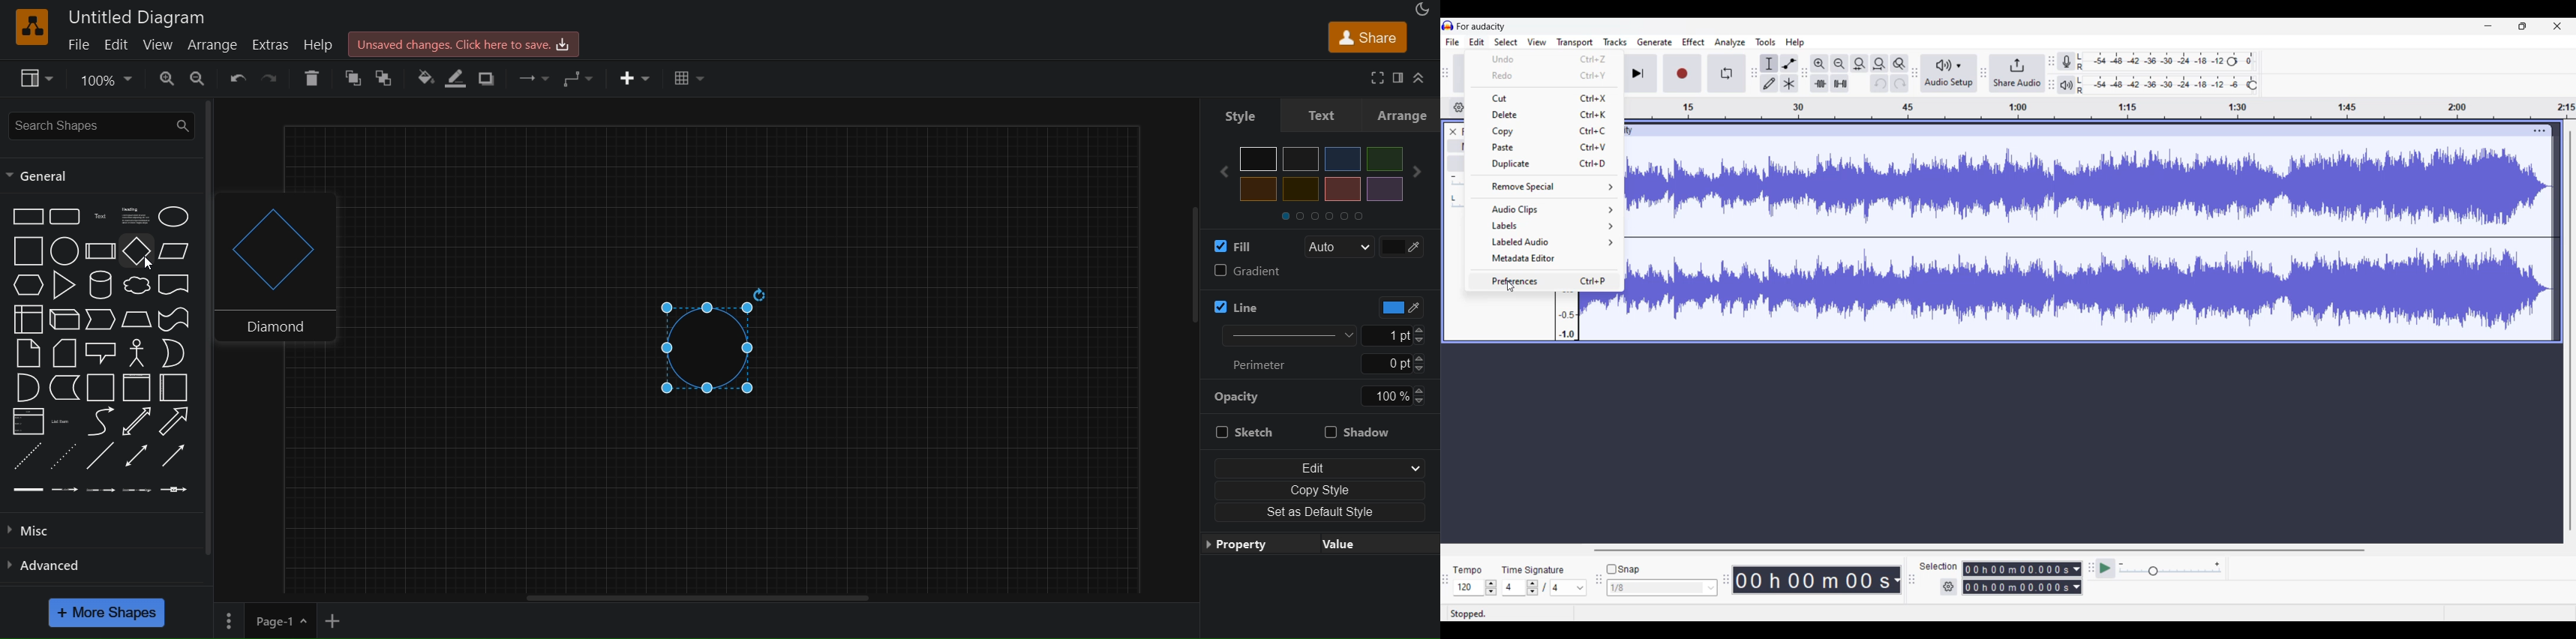 This screenshot has height=644, width=2576. Describe the element at coordinates (1638, 73) in the screenshot. I see `Skip/Select to end` at that location.